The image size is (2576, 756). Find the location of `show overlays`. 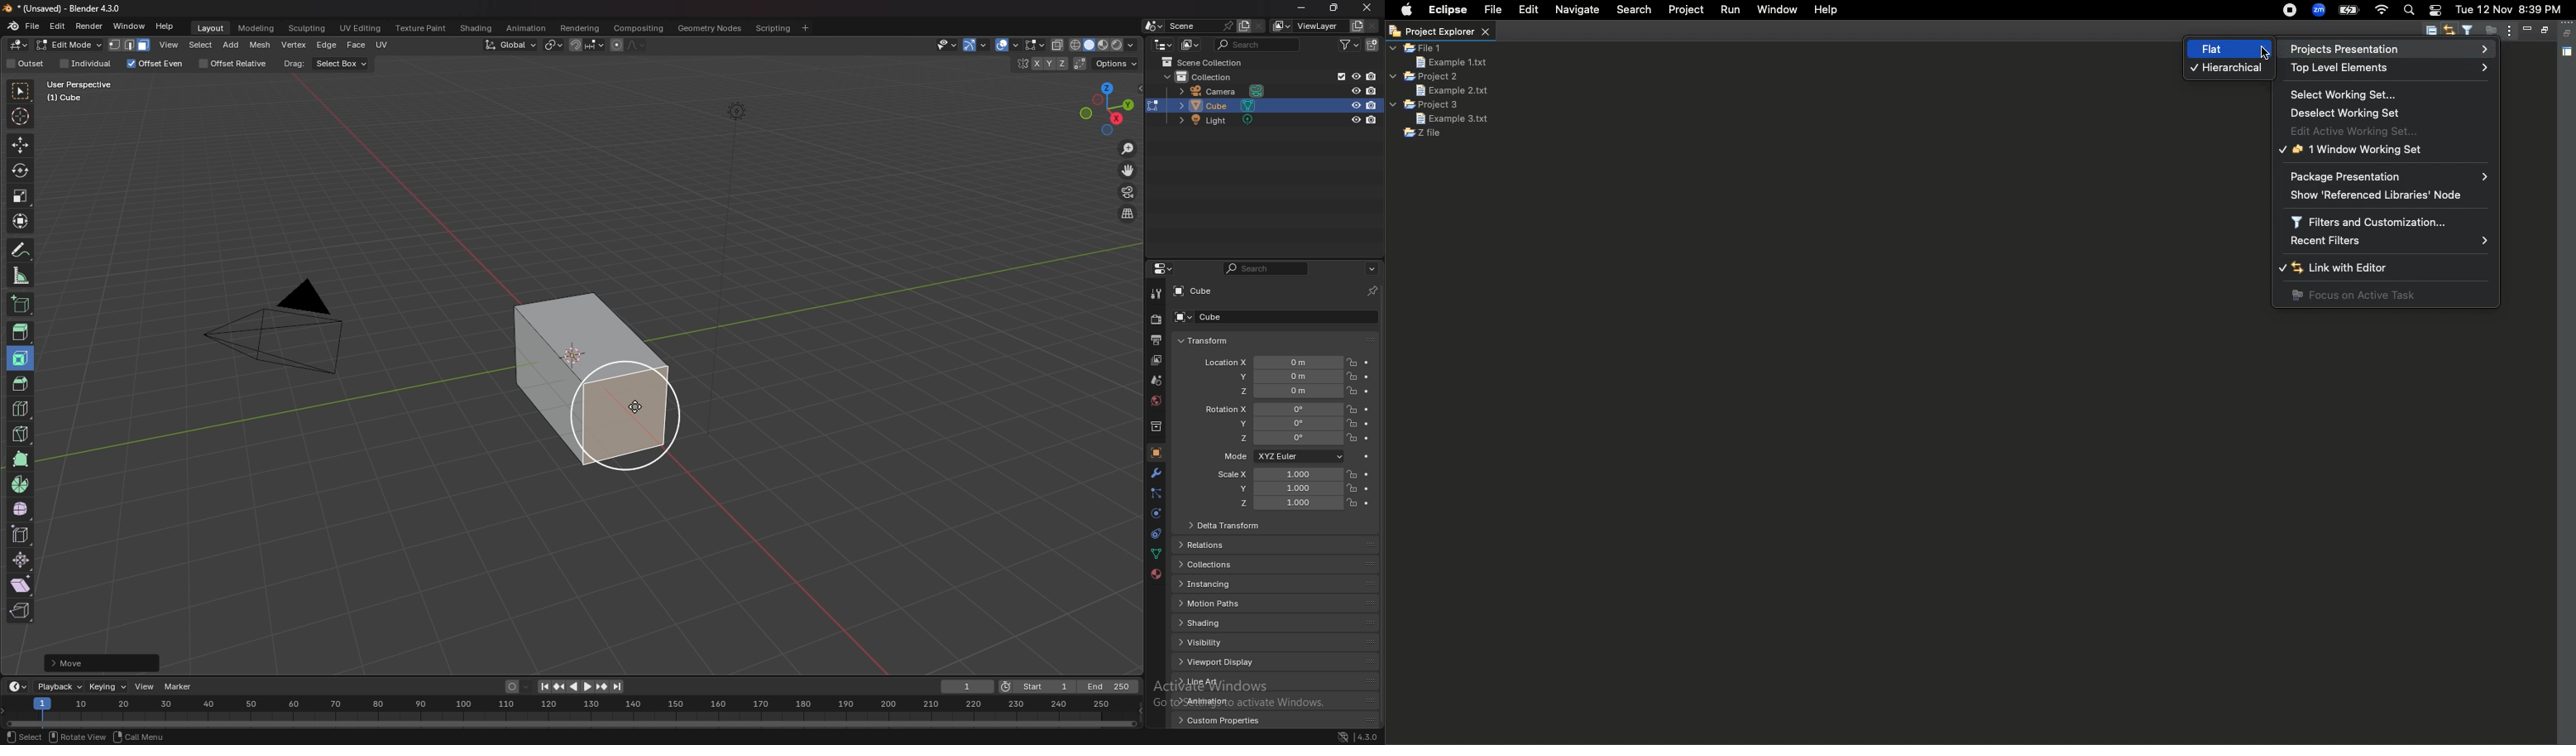

show overlays is located at coordinates (1009, 45).